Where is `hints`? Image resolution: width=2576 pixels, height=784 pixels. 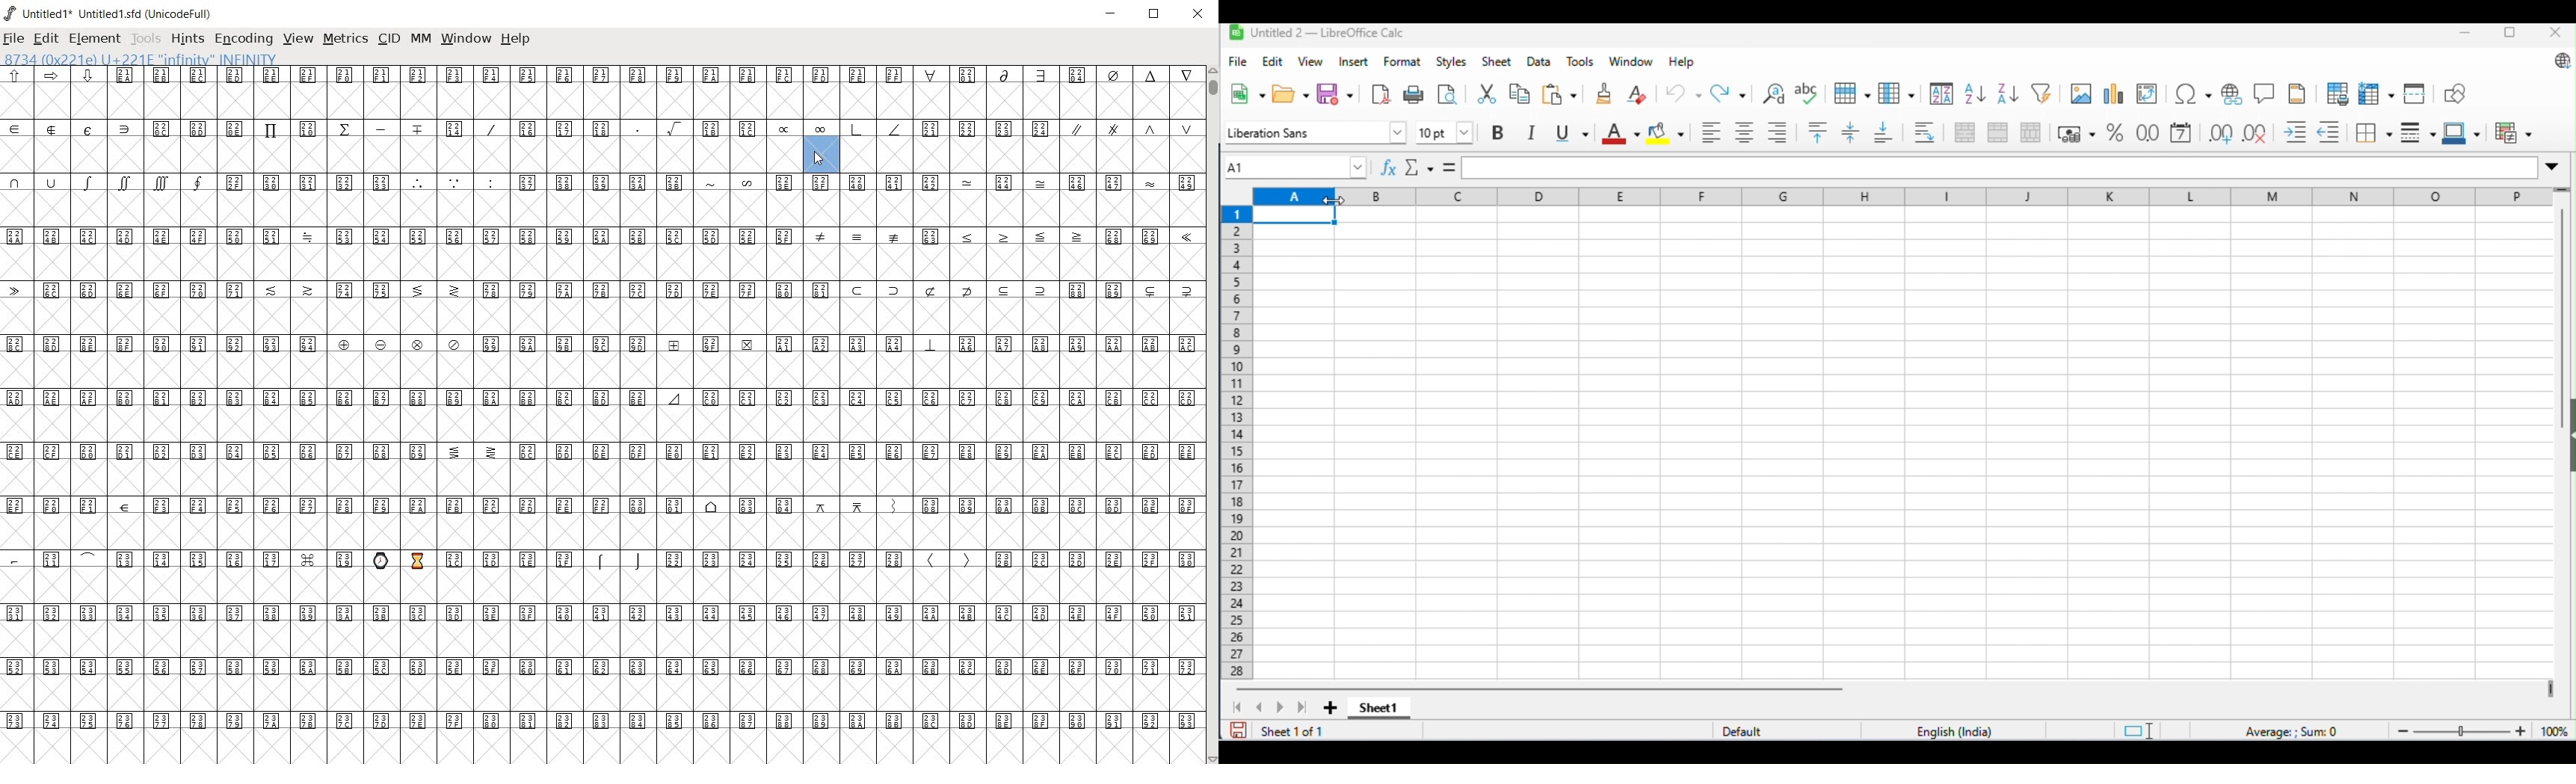 hints is located at coordinates (188, 37).